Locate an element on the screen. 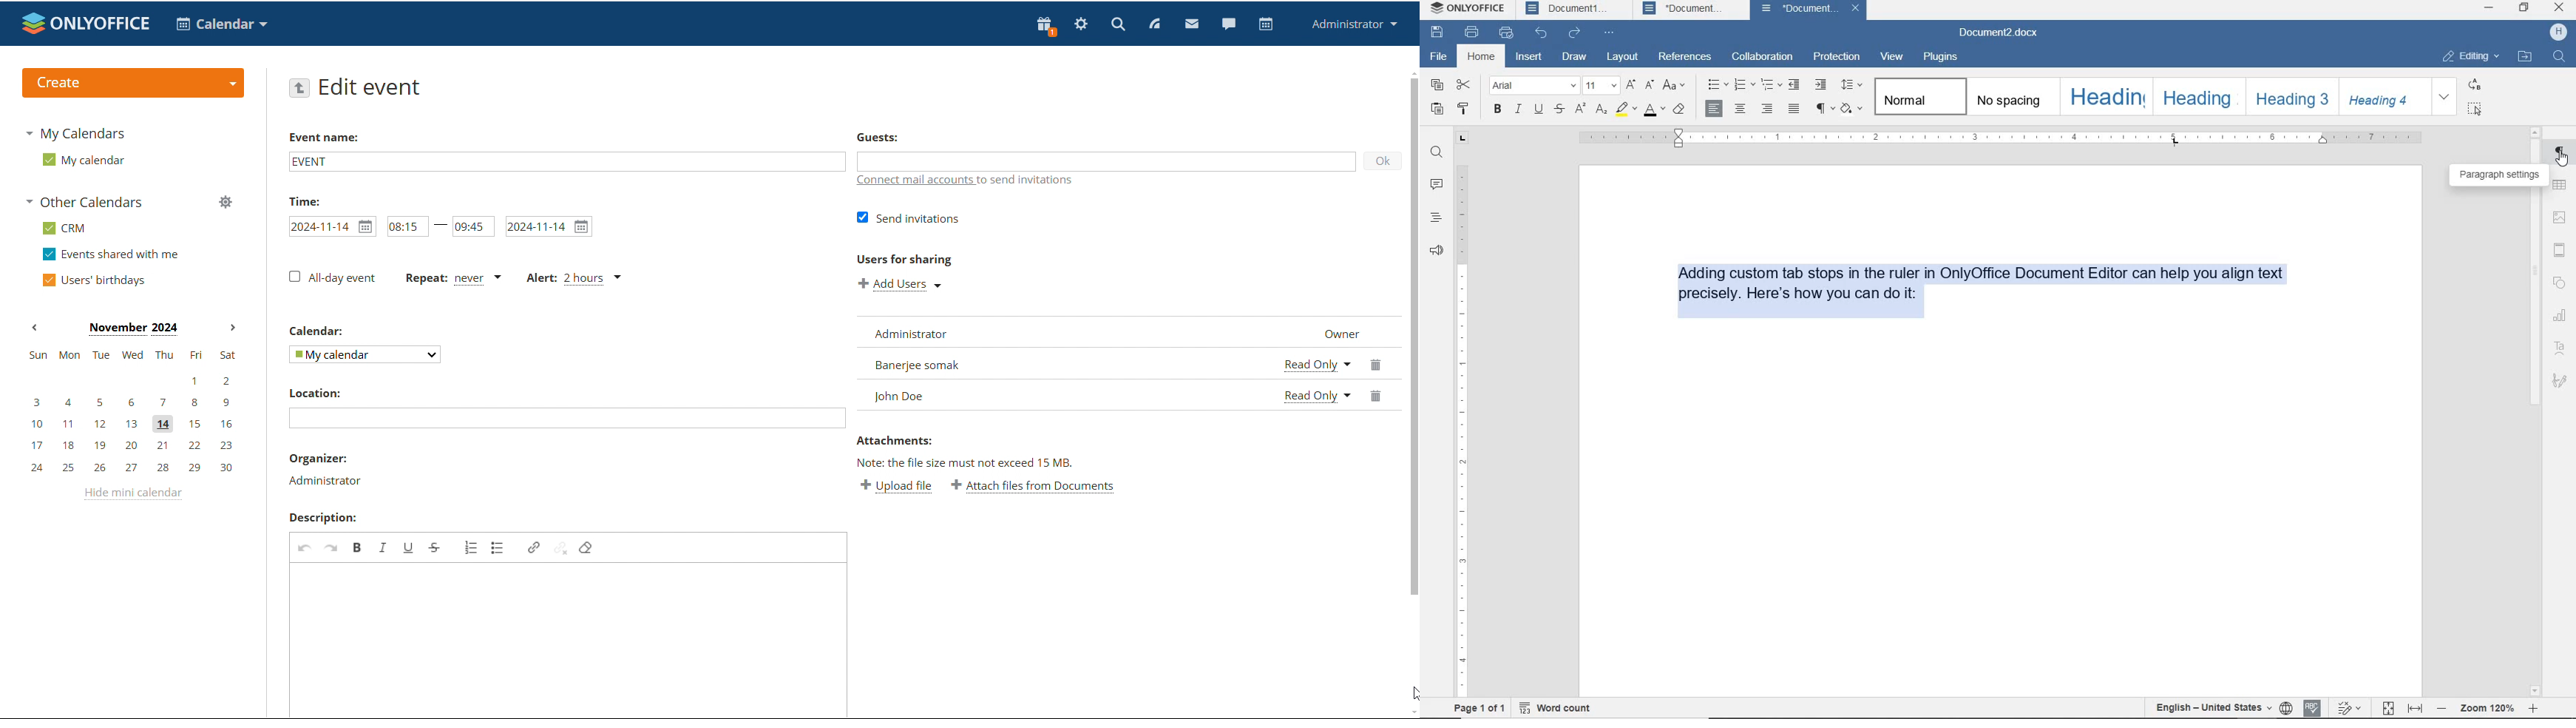 Image resolution: width=2576 pixels, height=728 pixels. plugins is located at coordinates (1943, 59).